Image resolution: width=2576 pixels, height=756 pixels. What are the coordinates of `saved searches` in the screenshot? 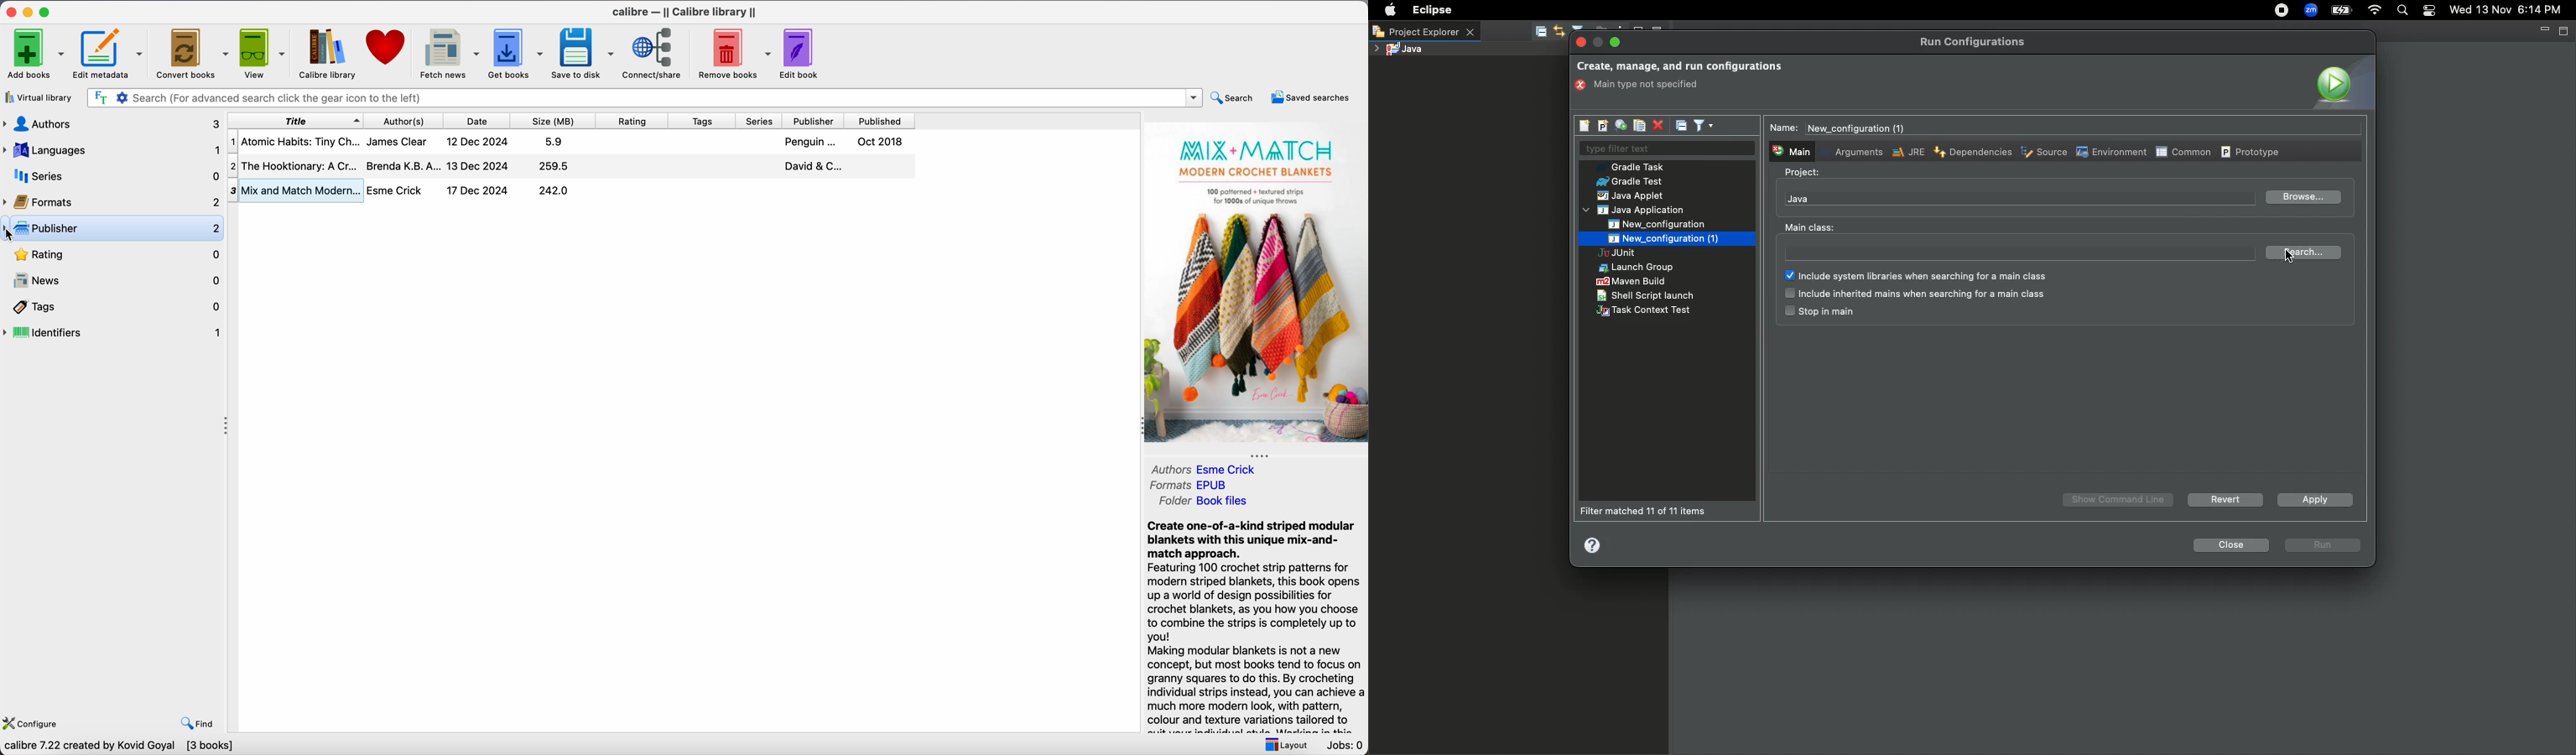 It's located at (1309, 97).